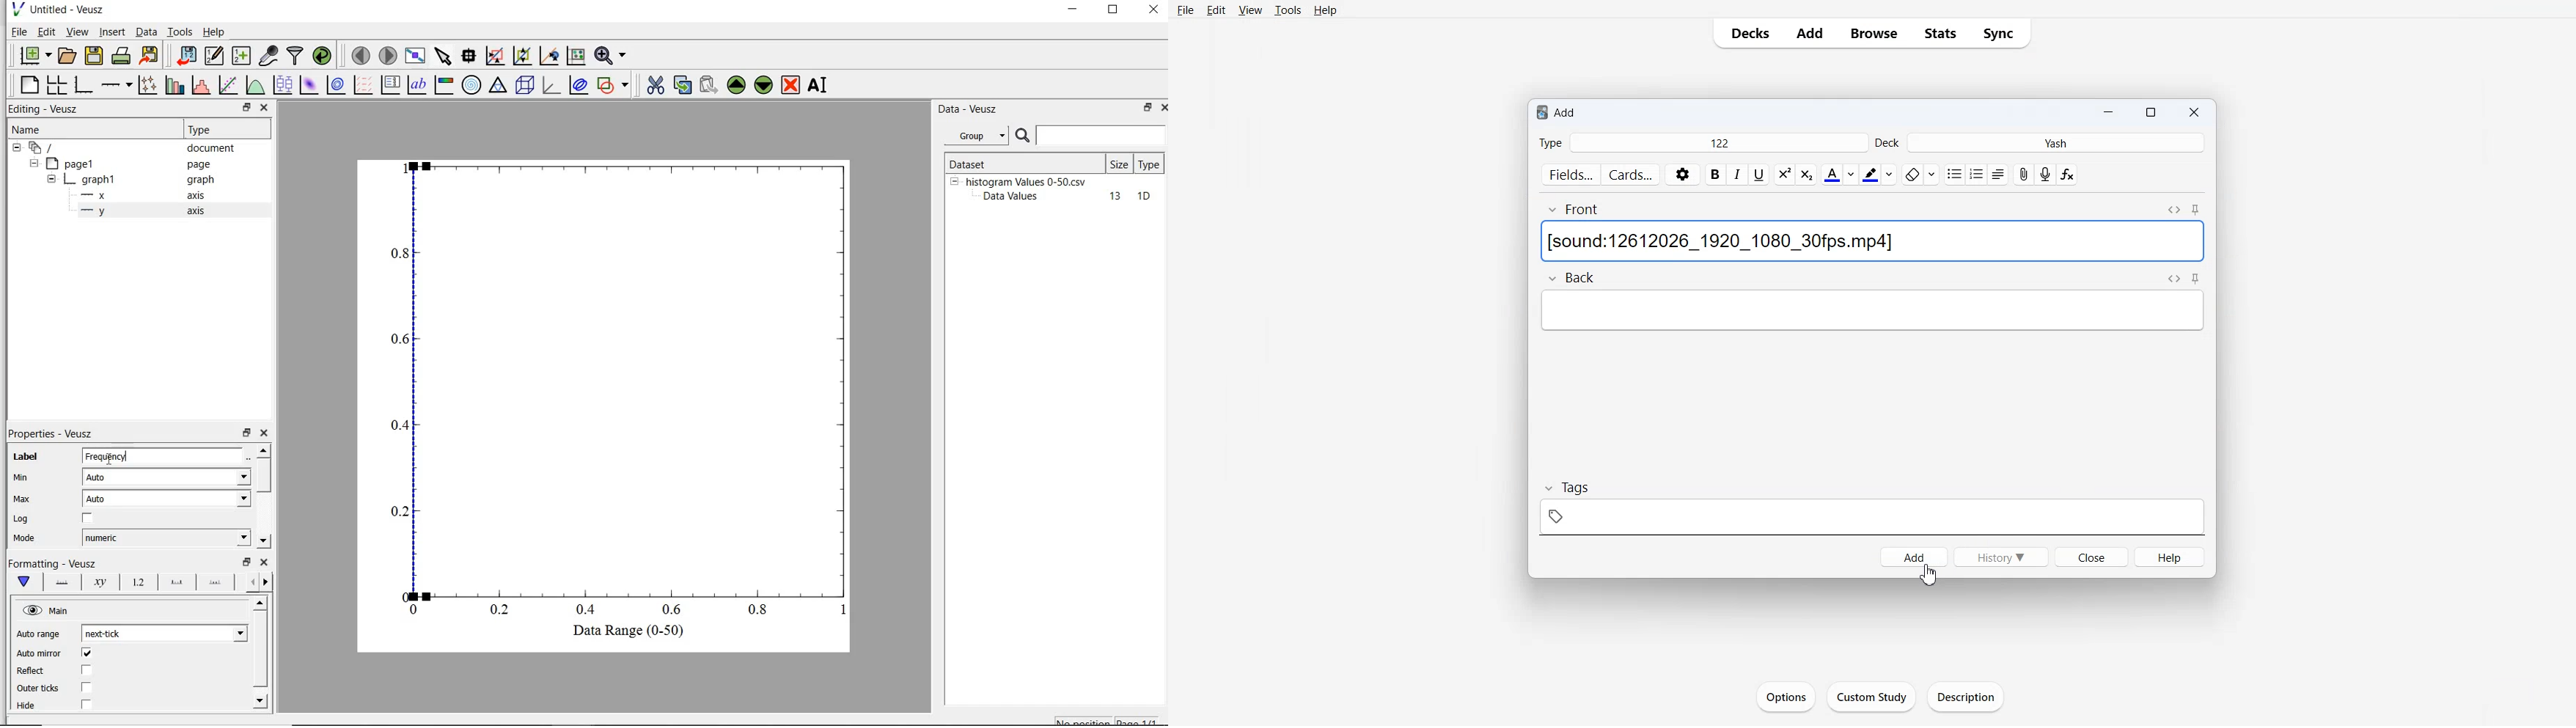 The height and width of the screenshot is (728, 2576). What do you see at coordinates (1715, 175) in the screenshot?
I see `bold` at bounding box center [1715, 175].